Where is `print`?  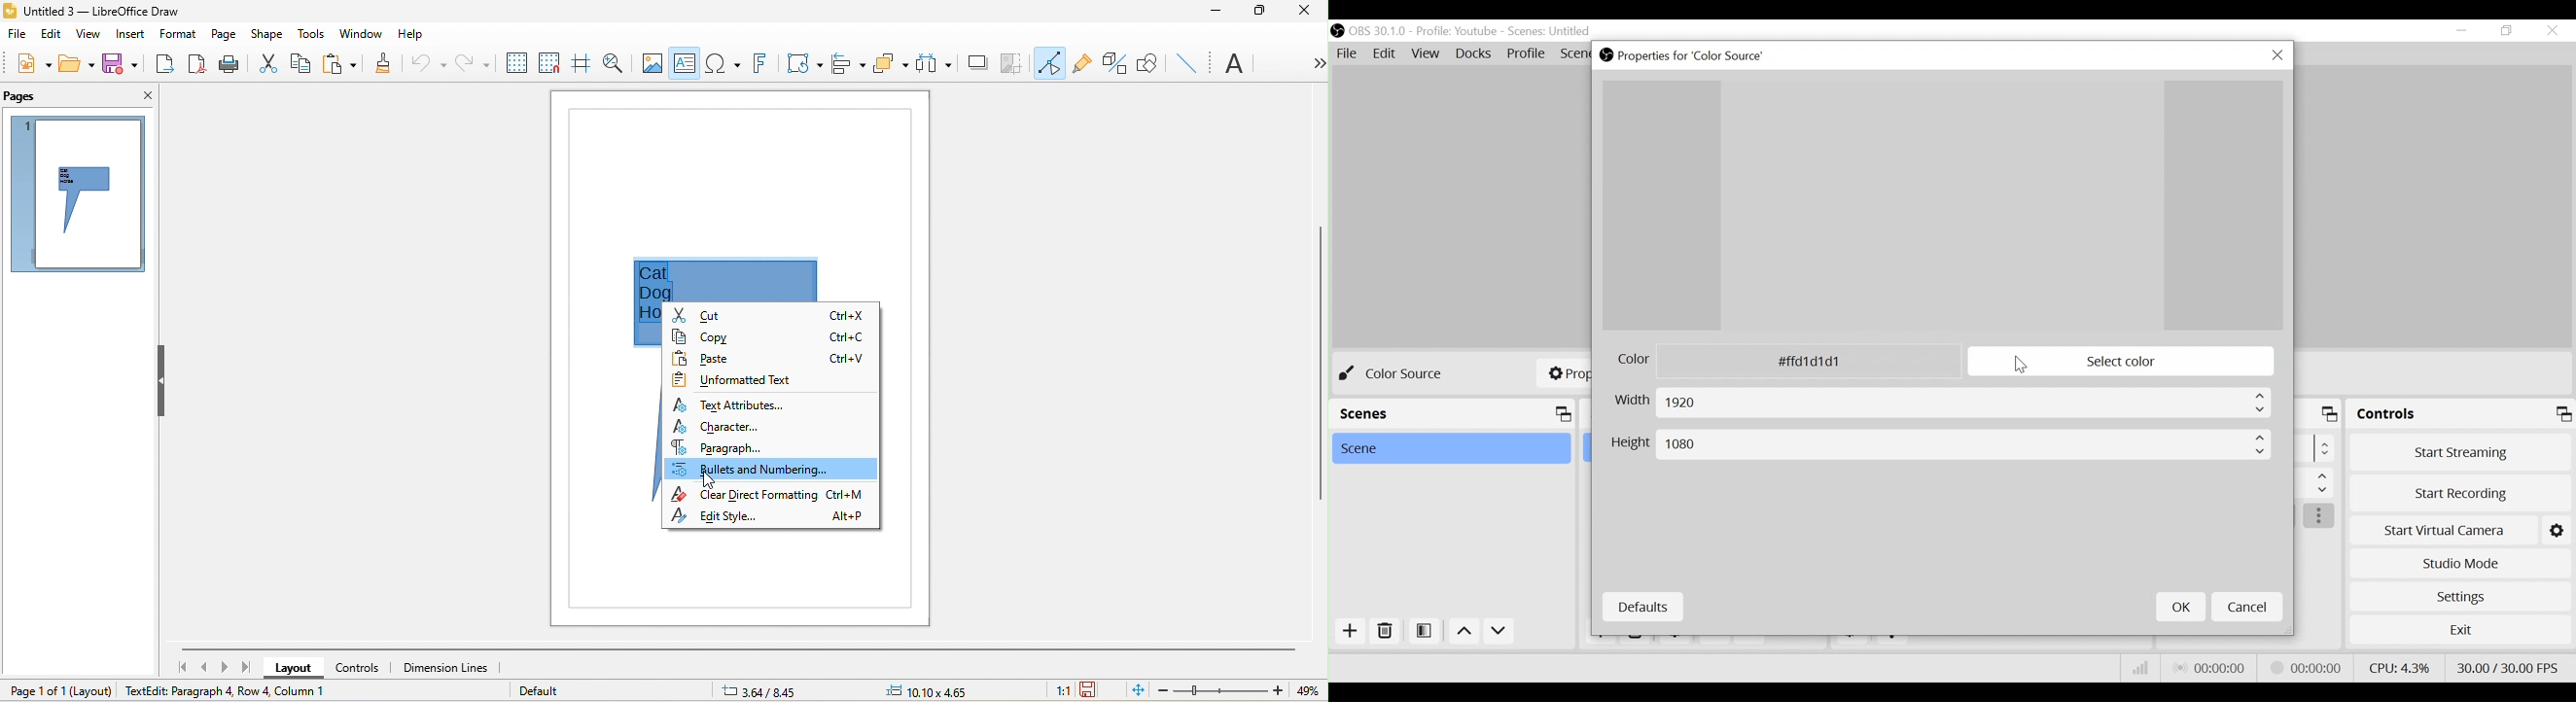
print is located at coordinates (229, 66).